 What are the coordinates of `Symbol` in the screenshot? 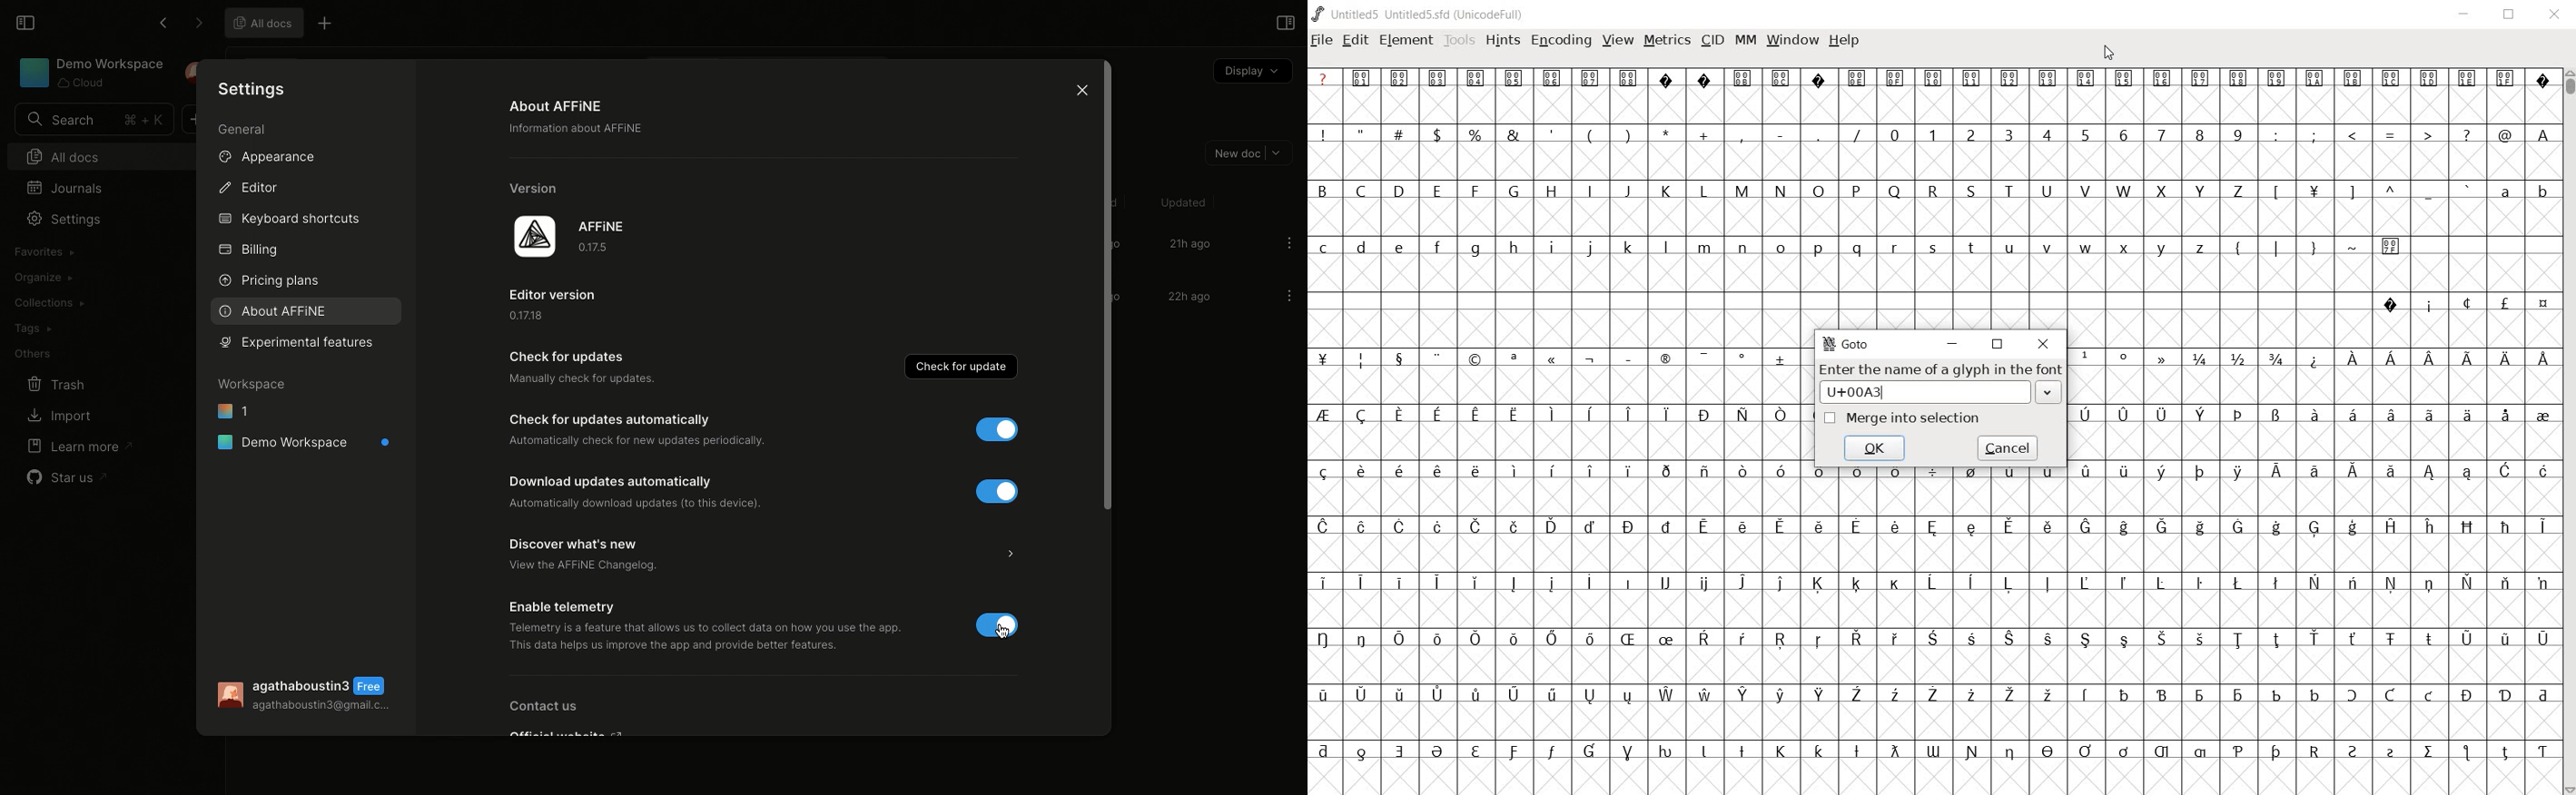 It's located at (2087, 695).